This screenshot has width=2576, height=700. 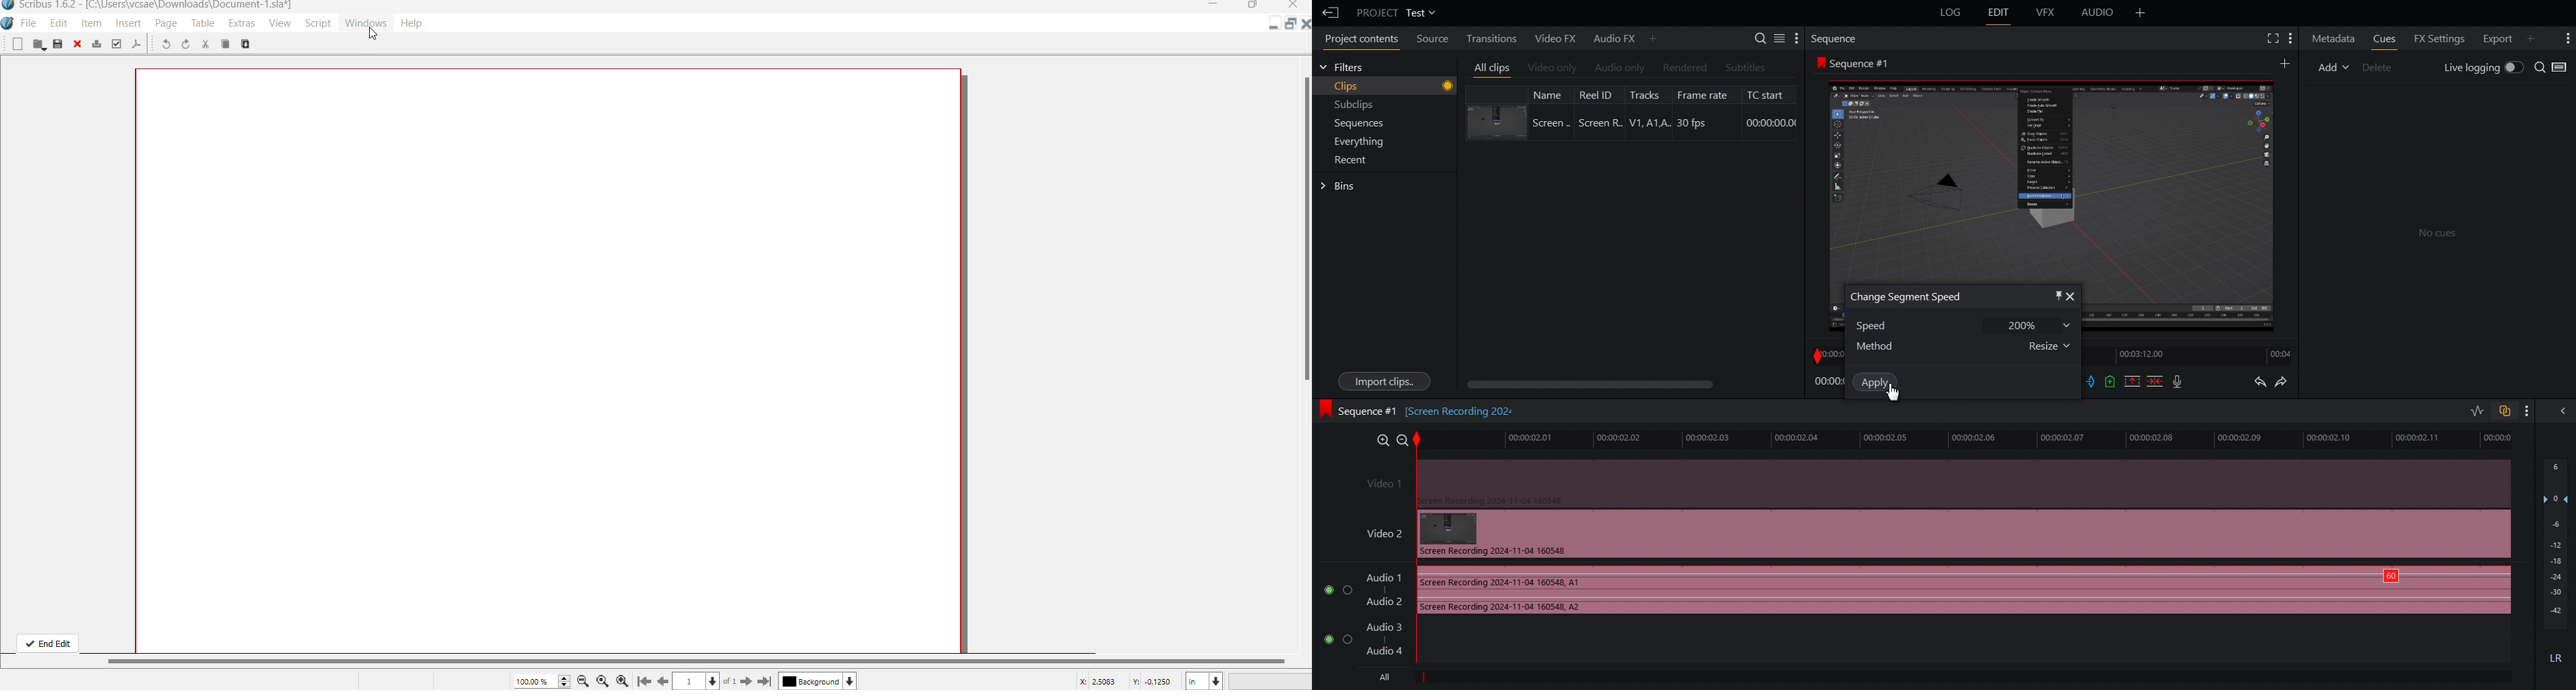 I want to click on More, so click(x=2527, y=411).